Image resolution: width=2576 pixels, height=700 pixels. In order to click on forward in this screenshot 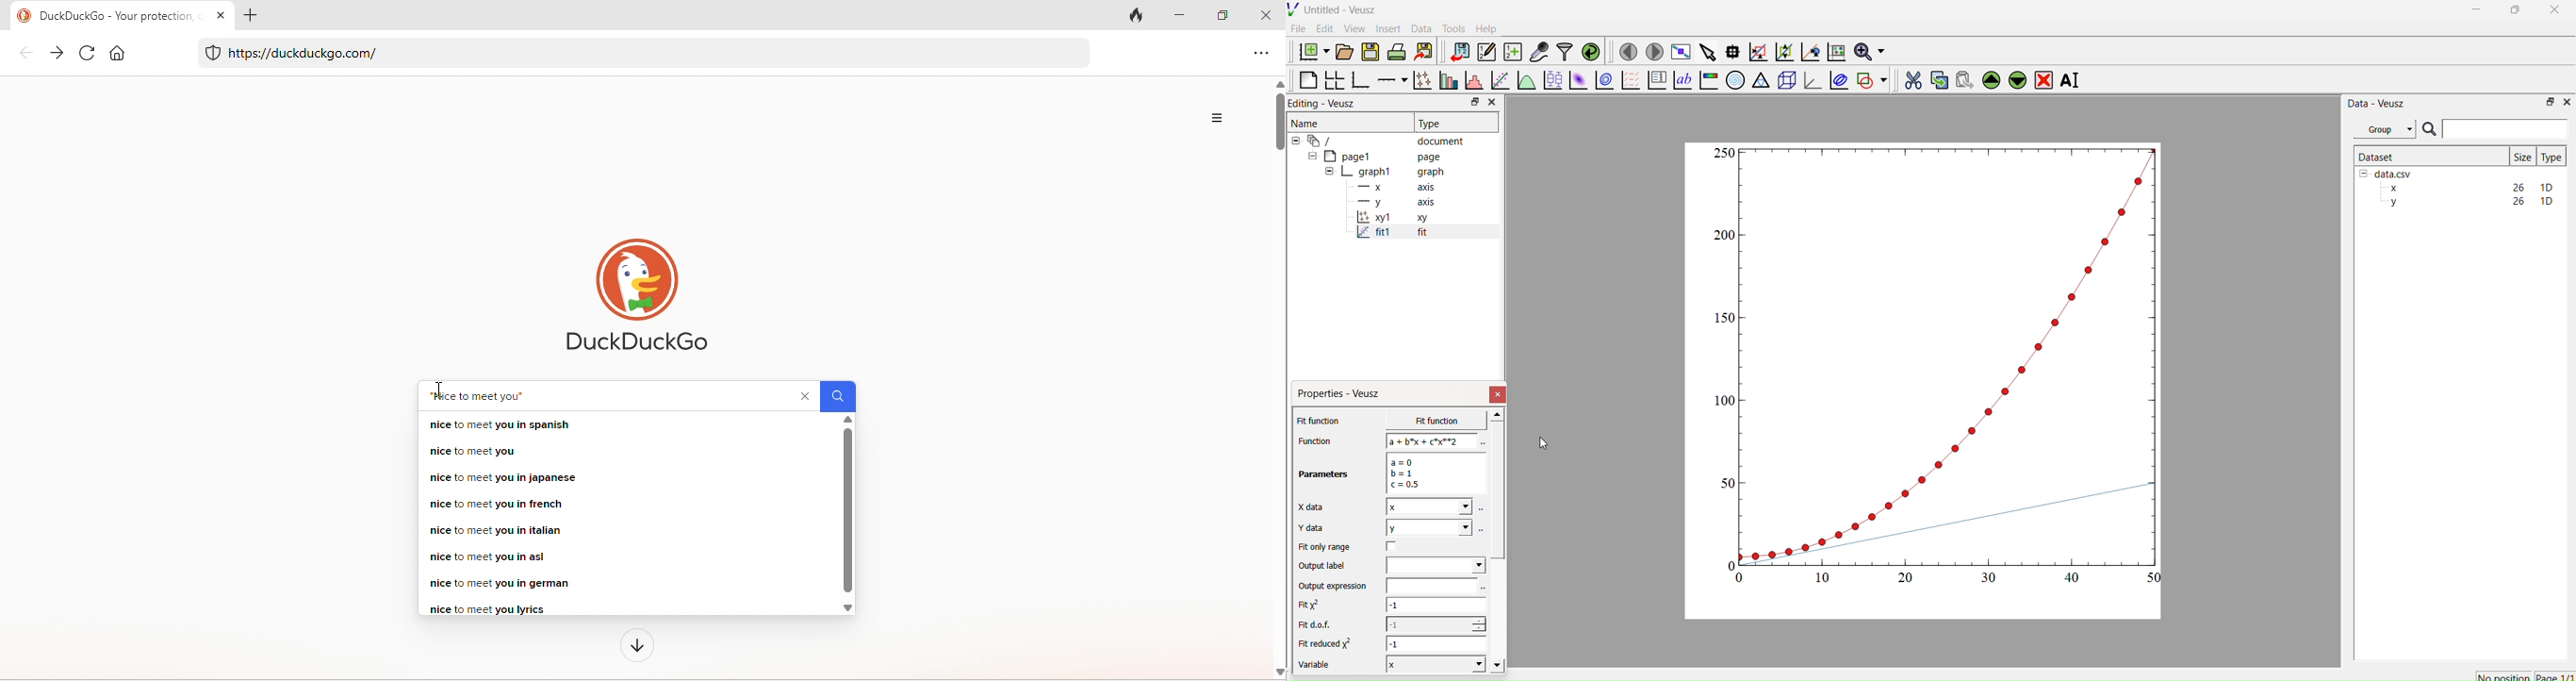, I will do `click(59, 54)`.